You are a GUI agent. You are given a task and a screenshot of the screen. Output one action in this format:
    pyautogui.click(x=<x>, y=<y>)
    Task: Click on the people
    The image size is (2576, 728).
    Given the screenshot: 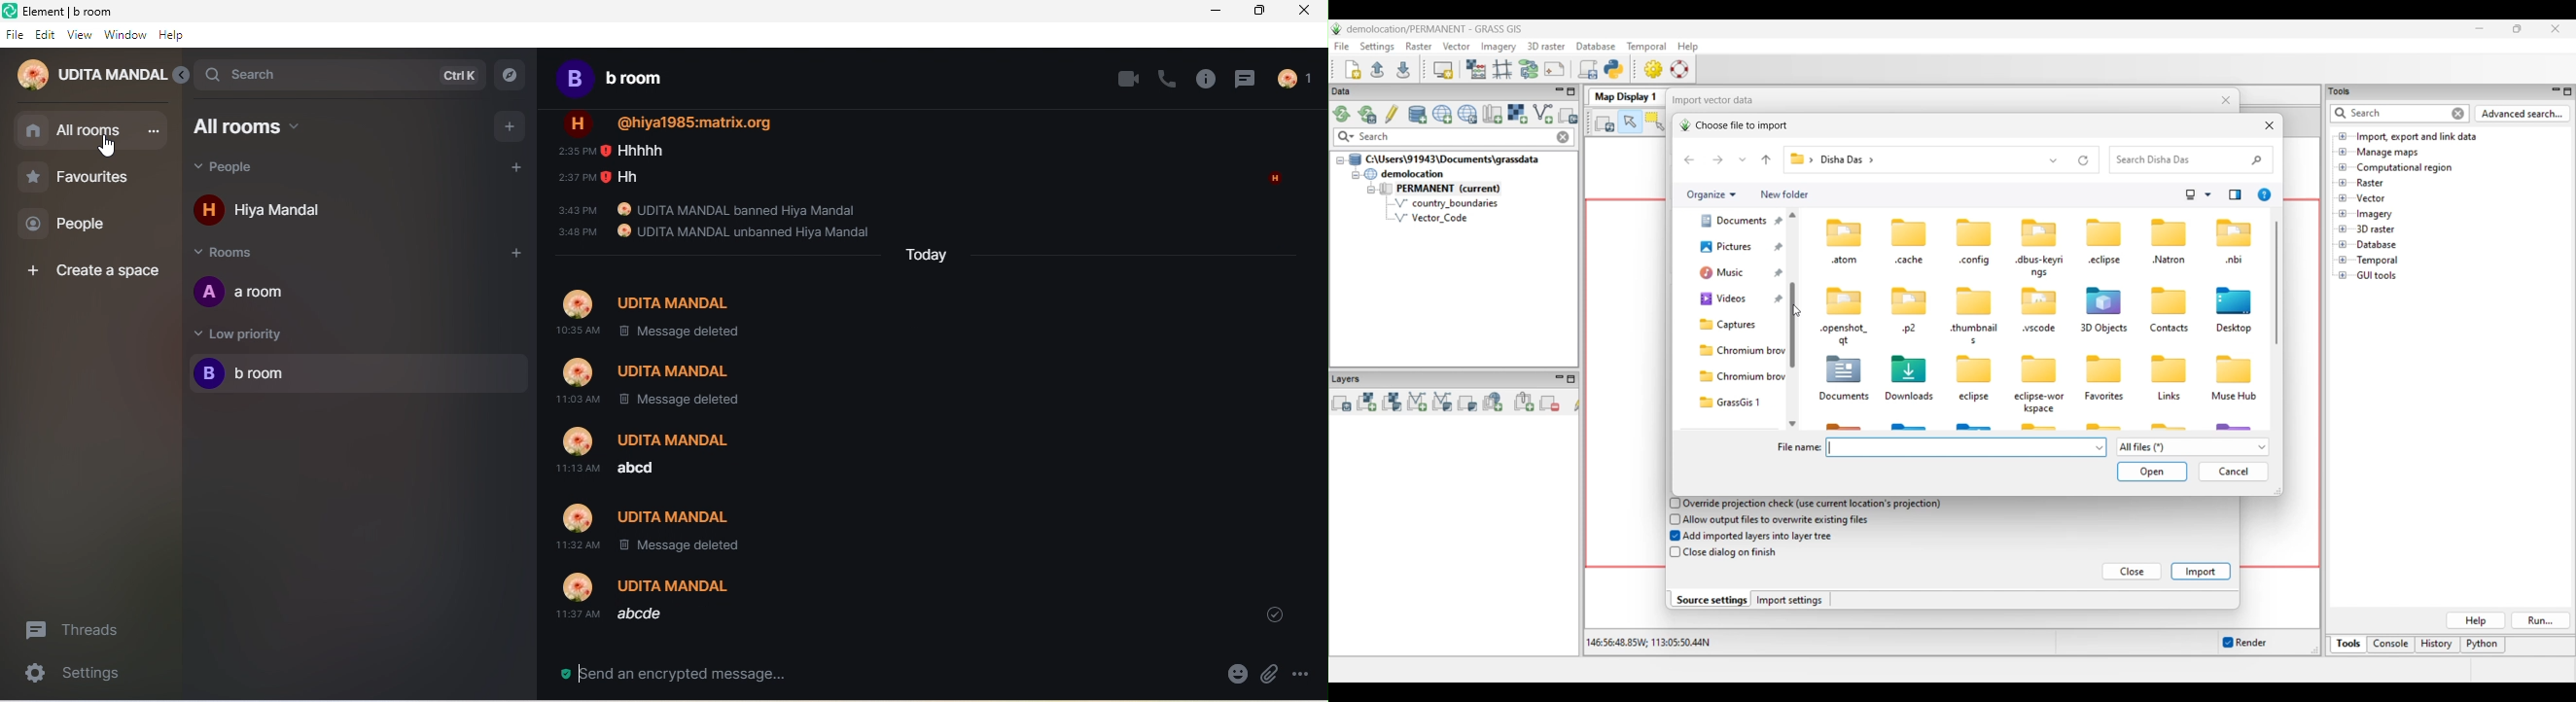 What is the action you would take?
    pyautogui.click(x=78, y=224)
    